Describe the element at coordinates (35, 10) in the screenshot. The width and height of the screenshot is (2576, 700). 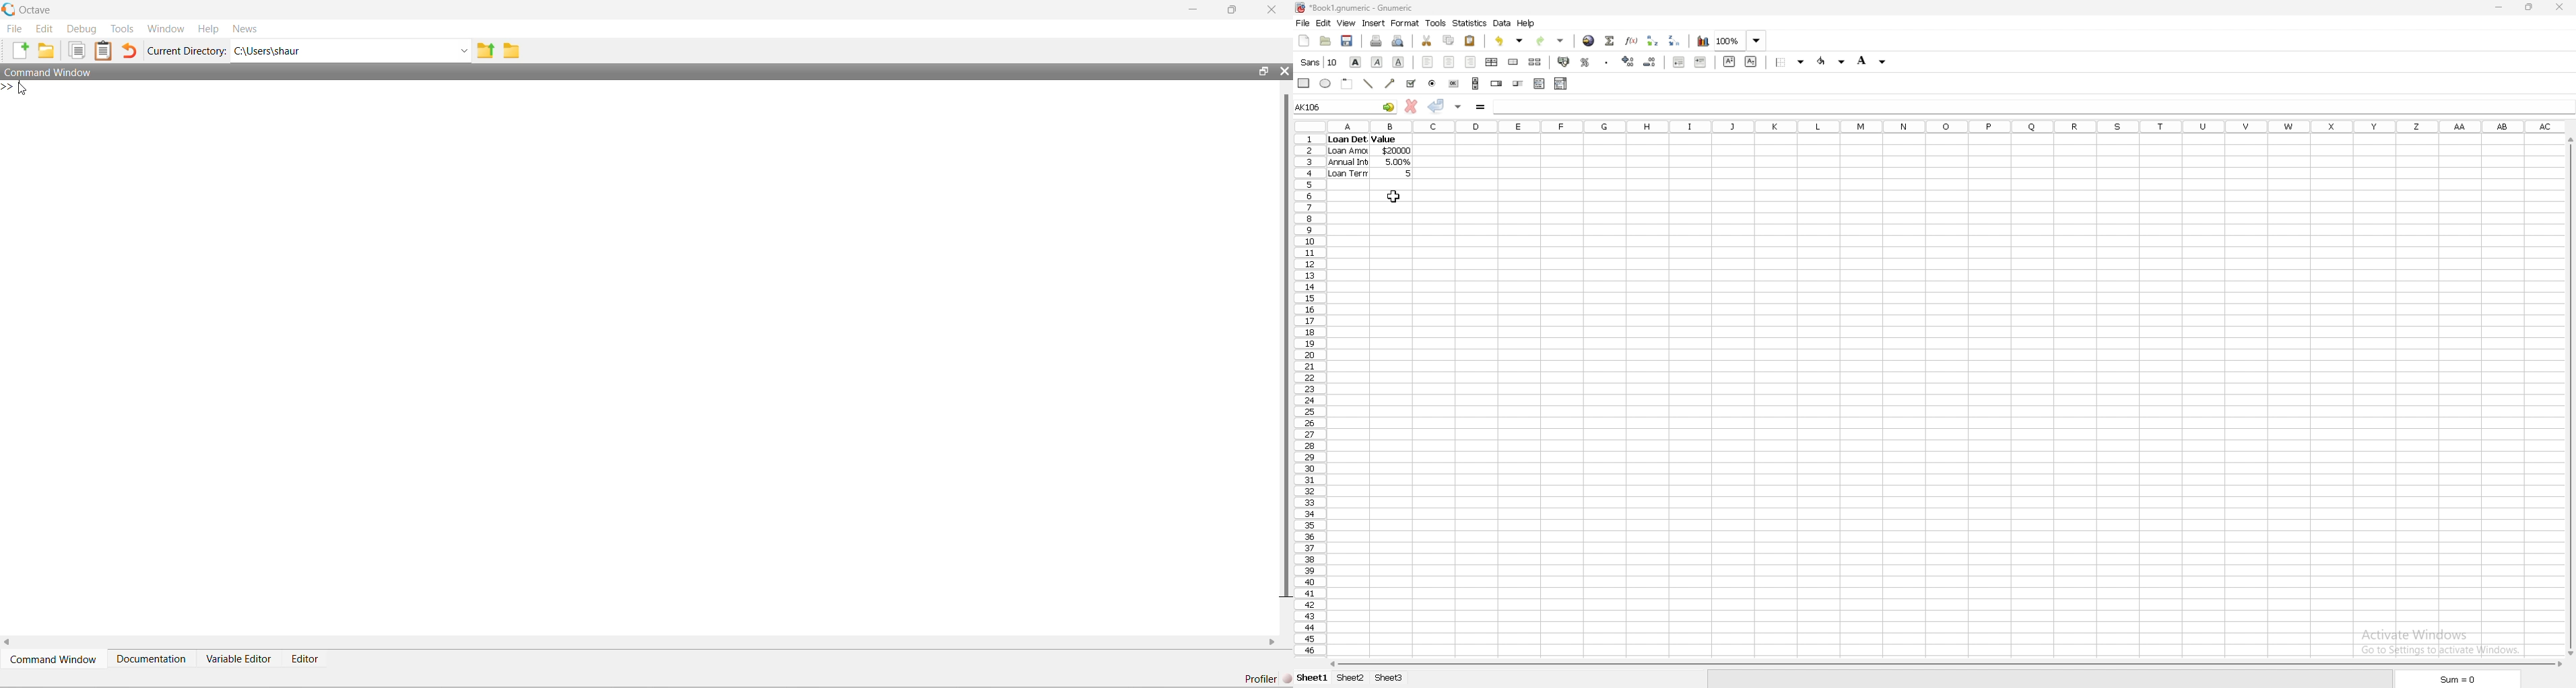
I see `Octave` at that location.